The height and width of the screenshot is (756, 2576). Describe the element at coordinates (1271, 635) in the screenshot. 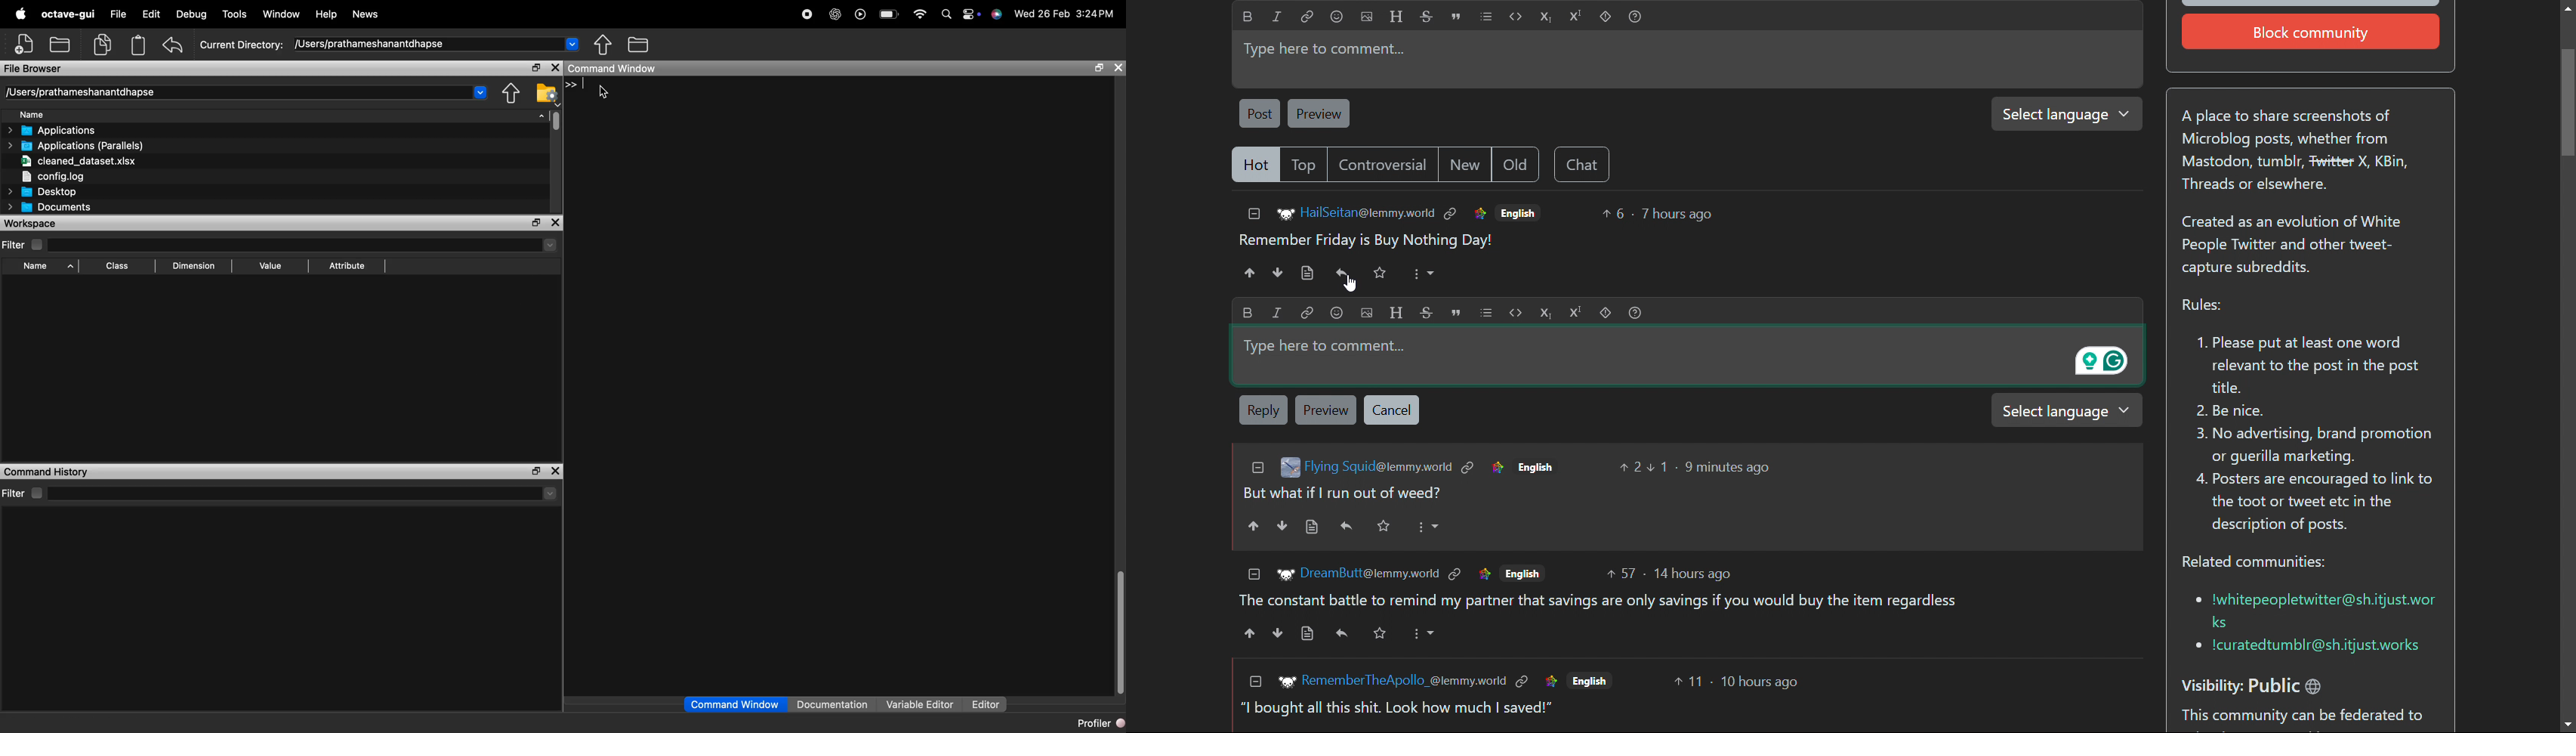

I see `downvote` at that location.